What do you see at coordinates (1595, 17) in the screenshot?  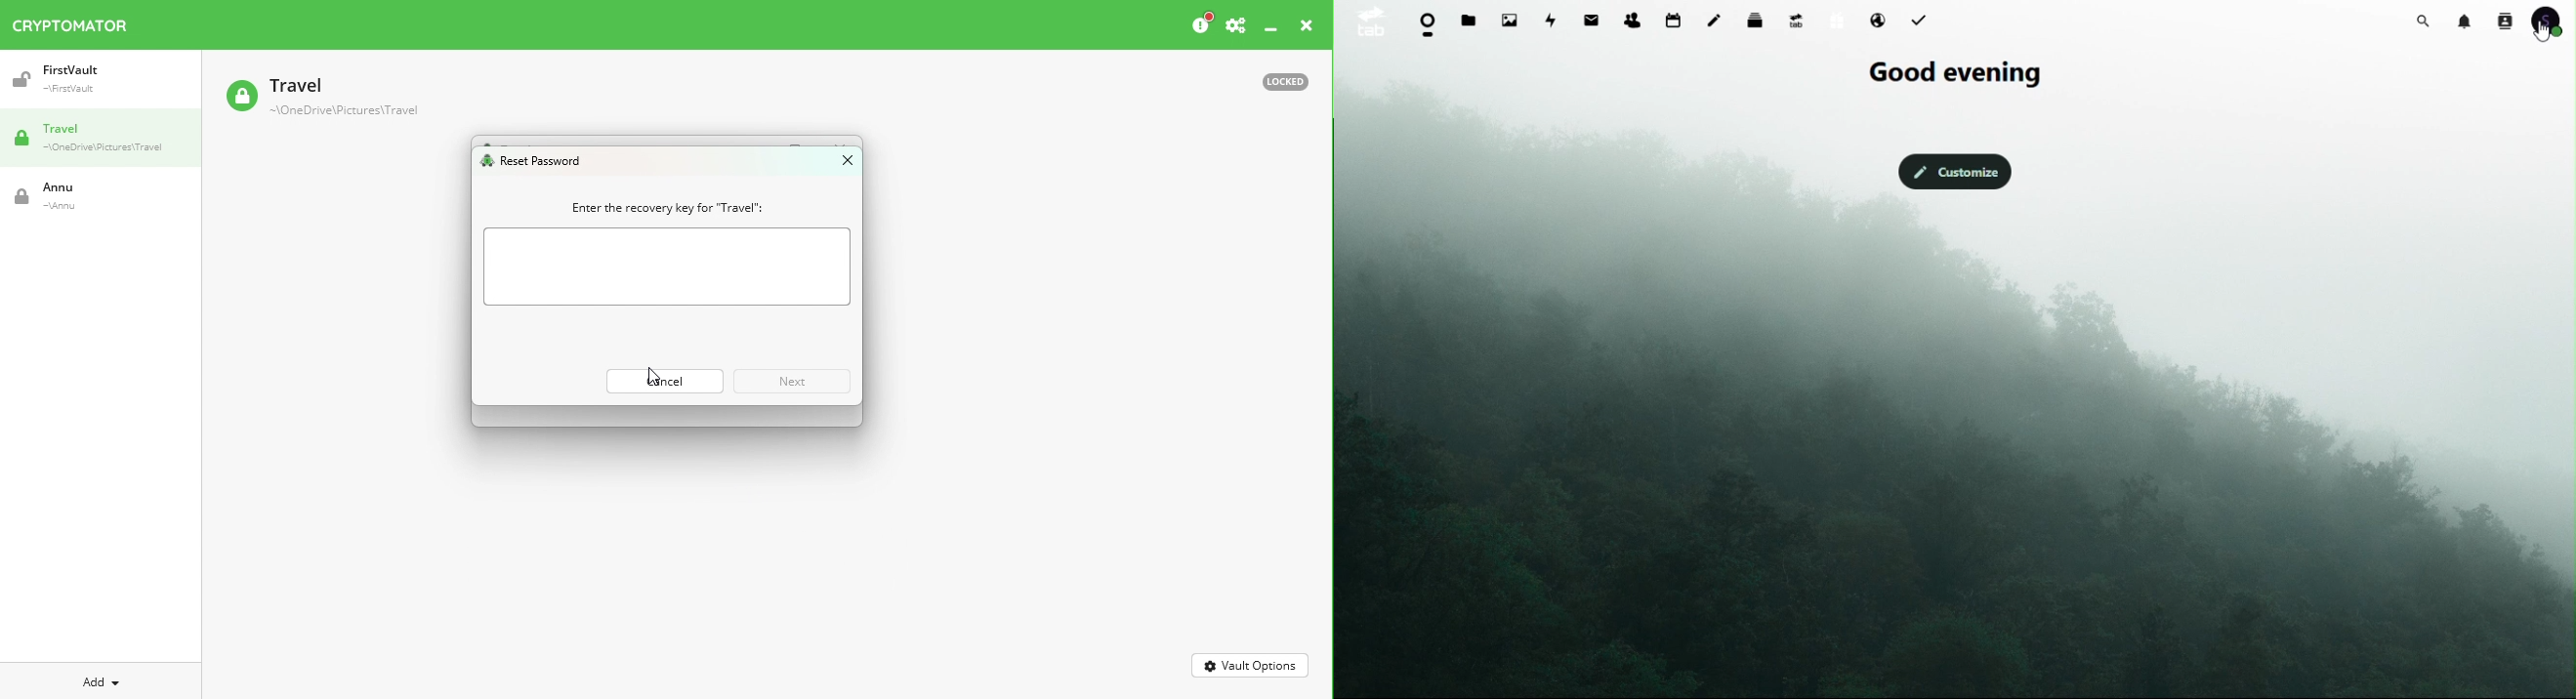 I see `mail` at bounding box center [1595, 17].